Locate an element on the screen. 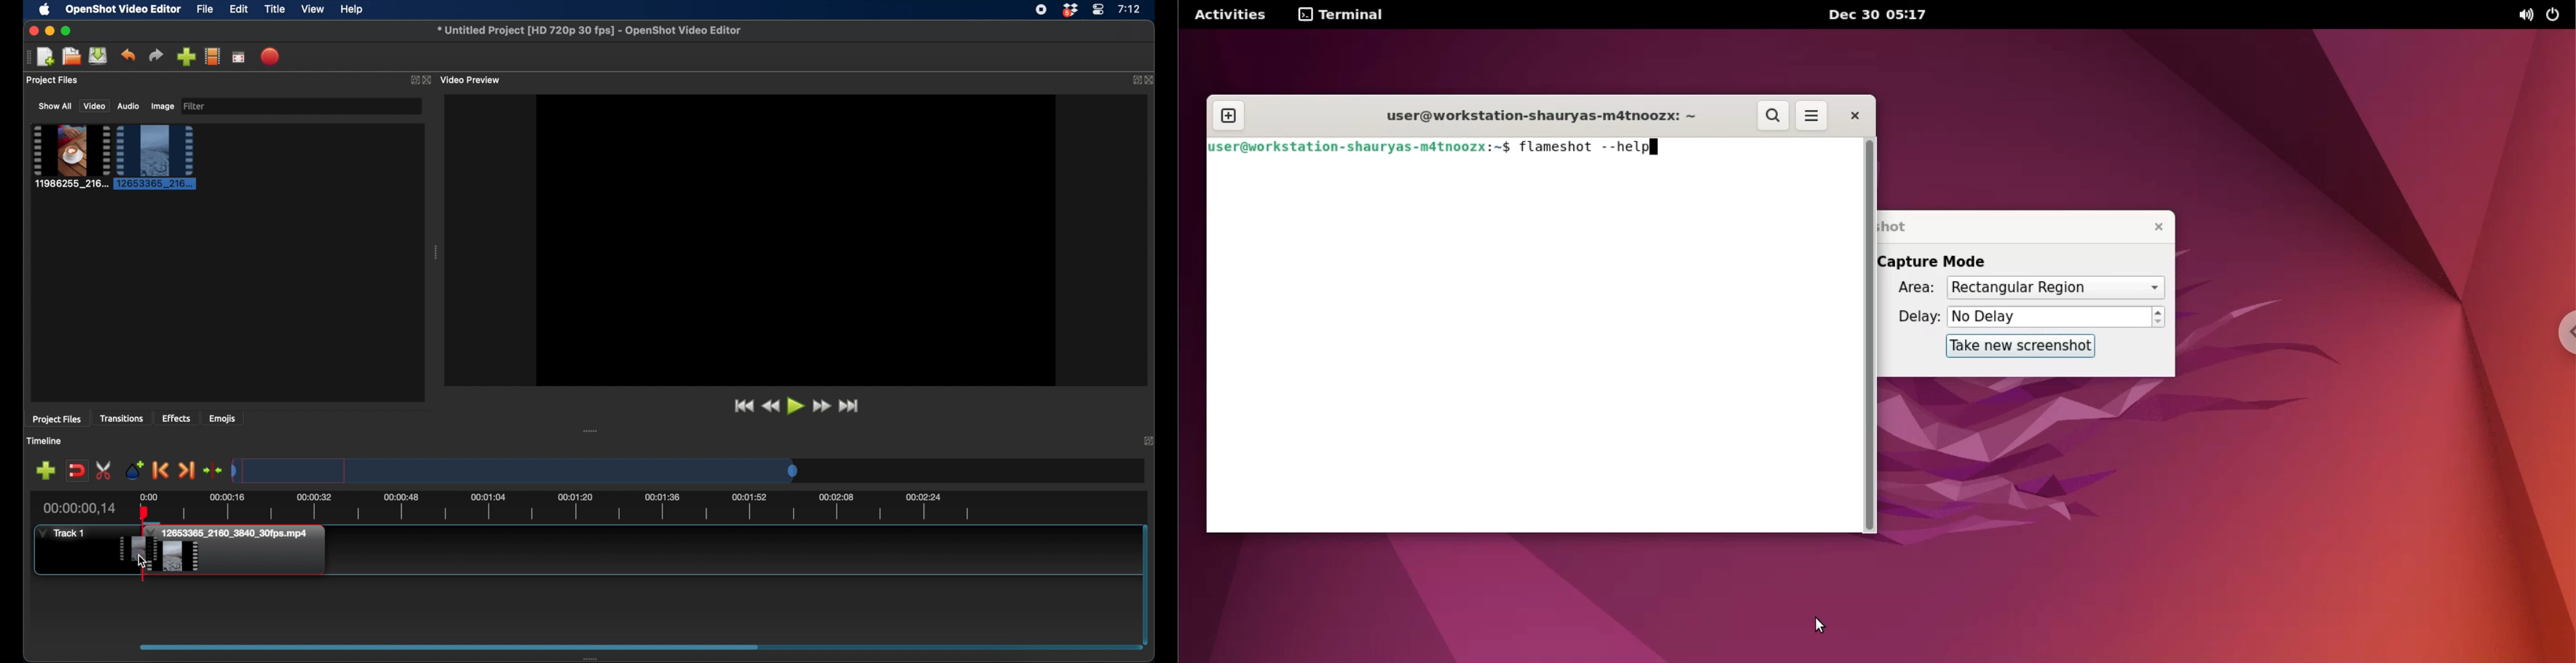 The image size is (2576, 672). file name is located at coordinates (590, 30).